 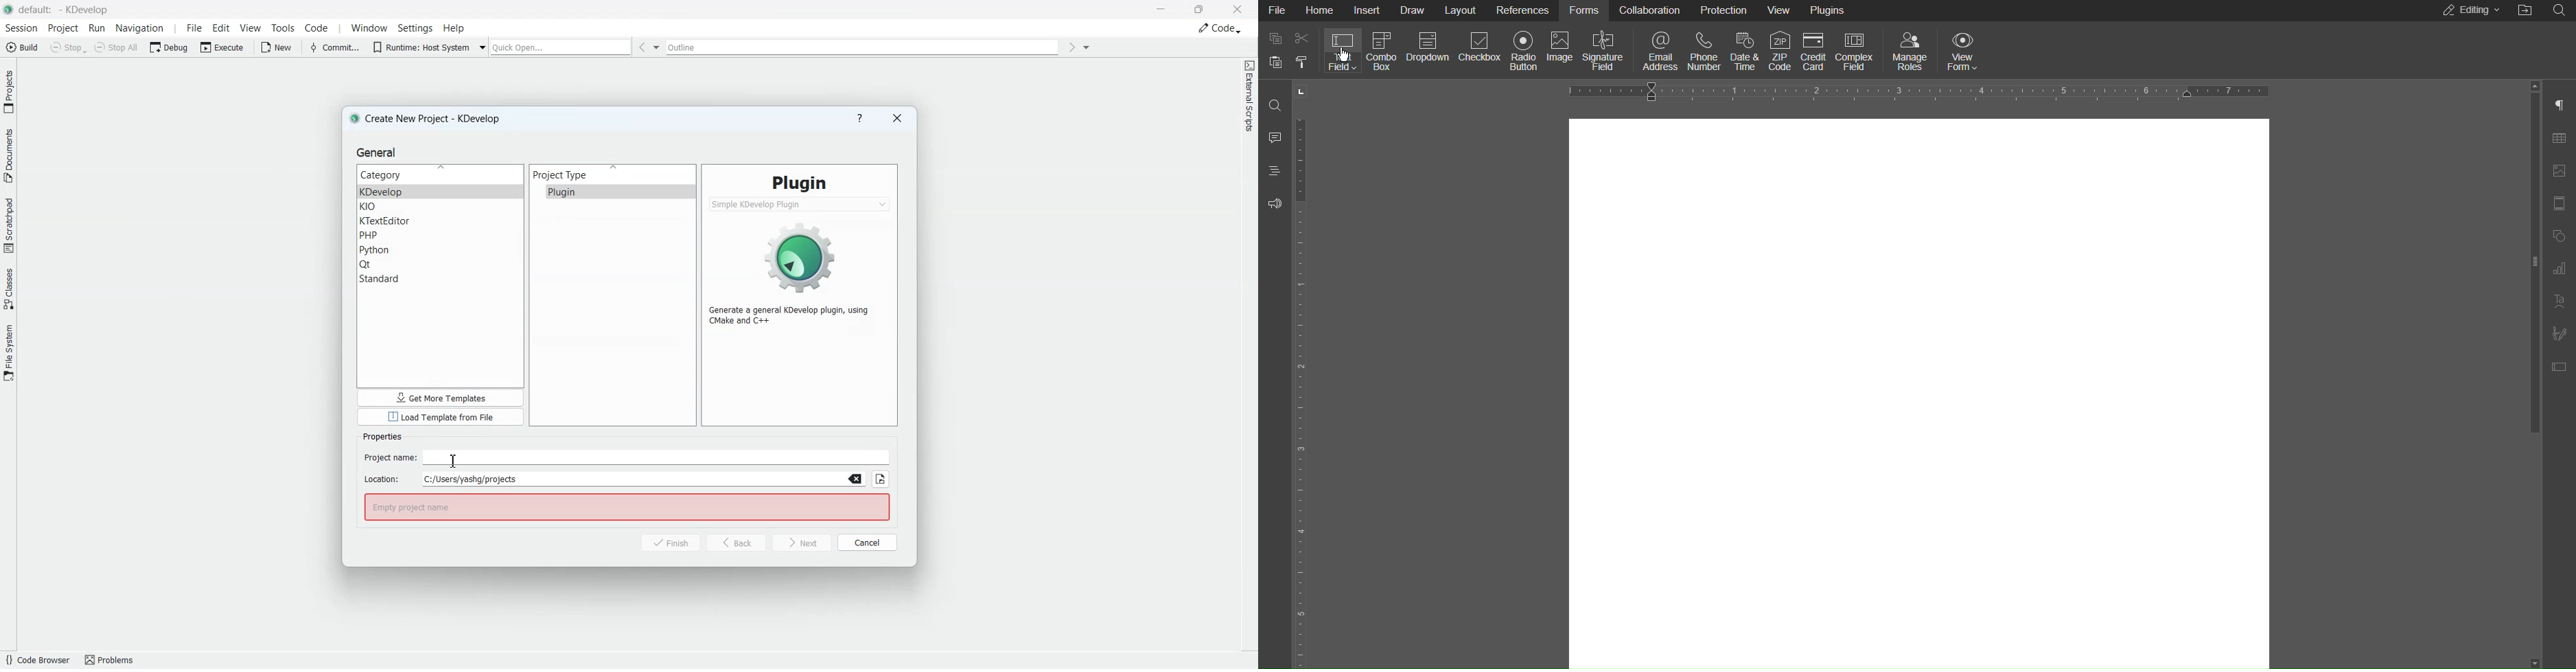 What do you see at coordinates (1606, 51) in the screenshot?
I see `Signature Field` at bounding box center [1606, 51].